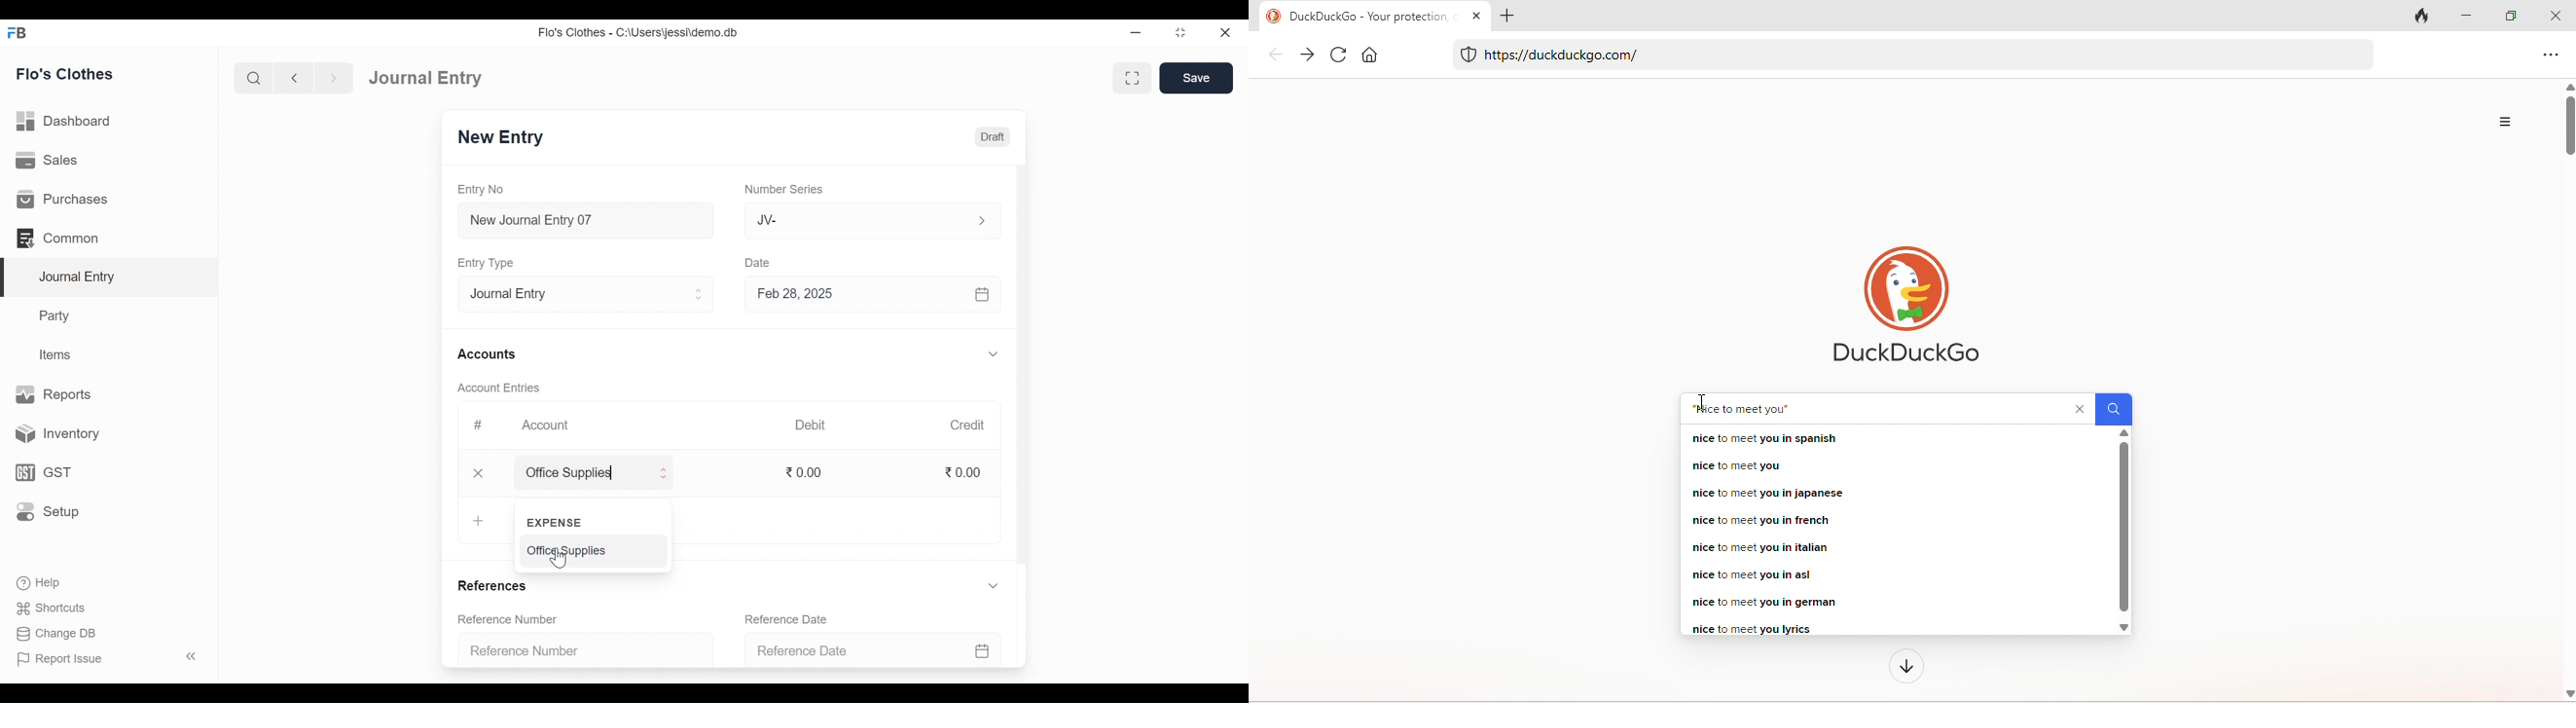 The height and width of the screenshot is (728, 2576). What do you see at coordinates (1136, 34) in the screenshot?
I see `minimize` at bounding box center [1136, 34].